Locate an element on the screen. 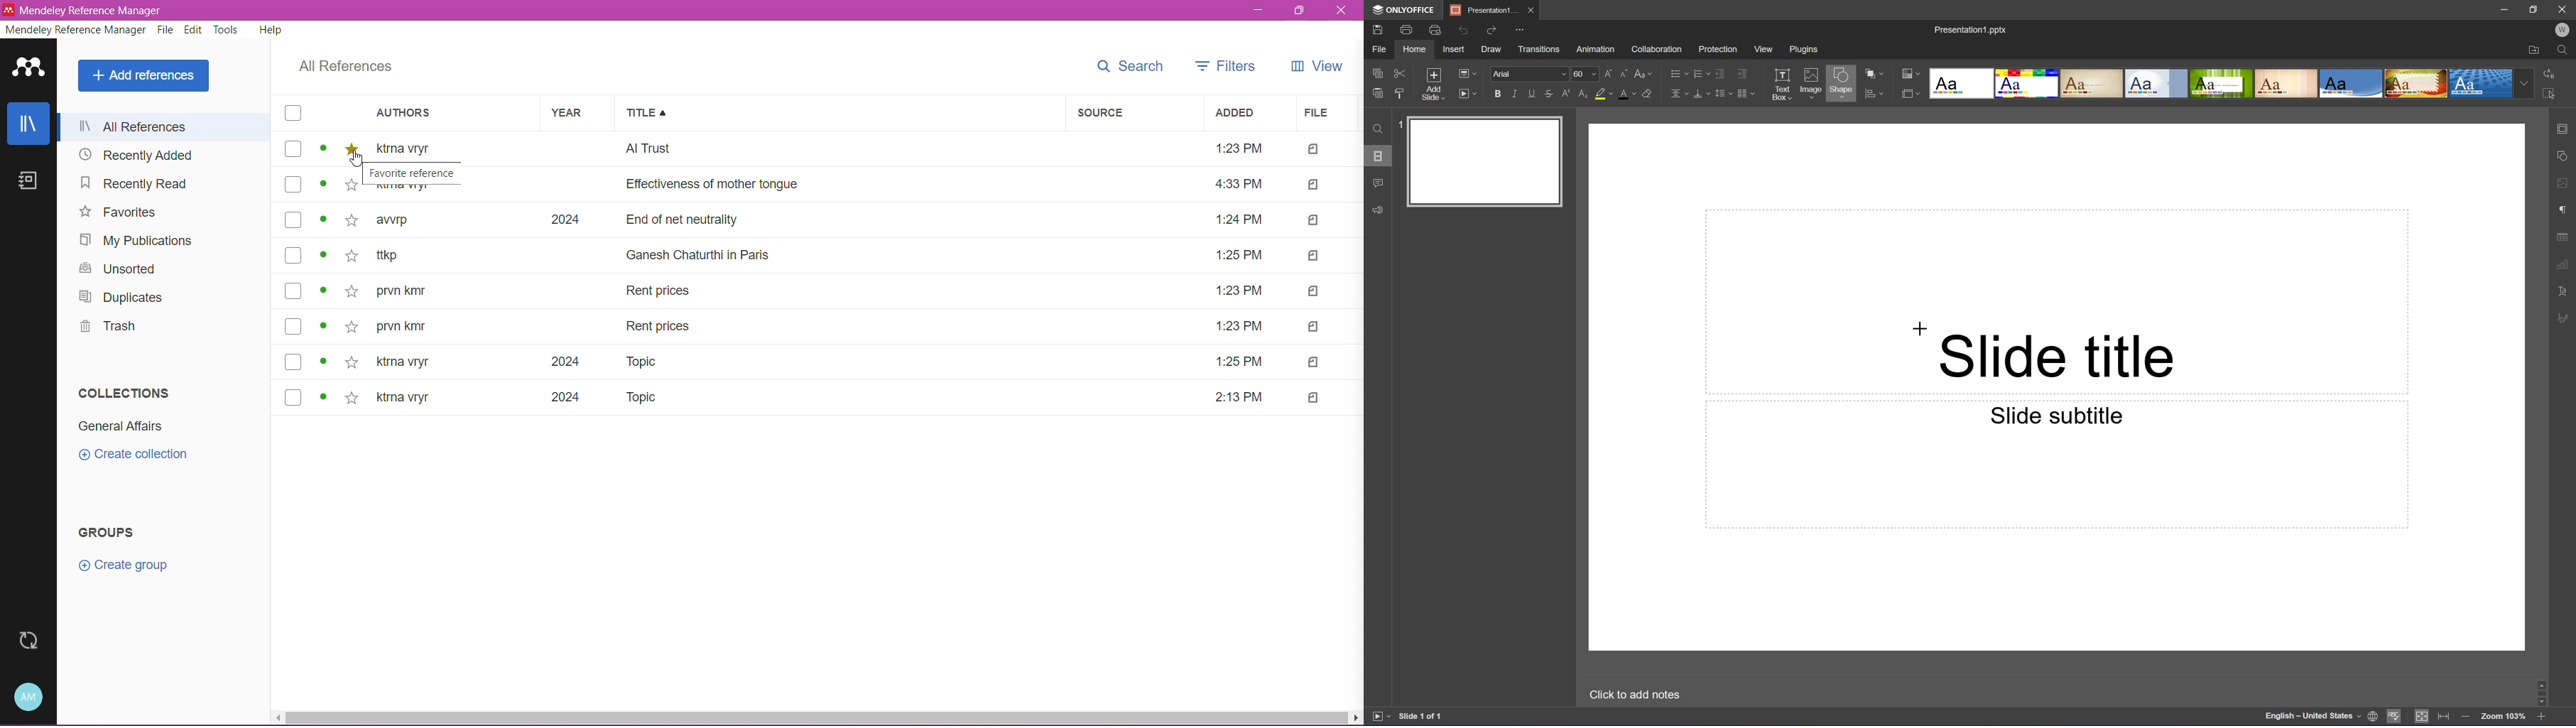 This screenshot has width=2576, height=728. Unsorted is located at coordinates (115, 271).